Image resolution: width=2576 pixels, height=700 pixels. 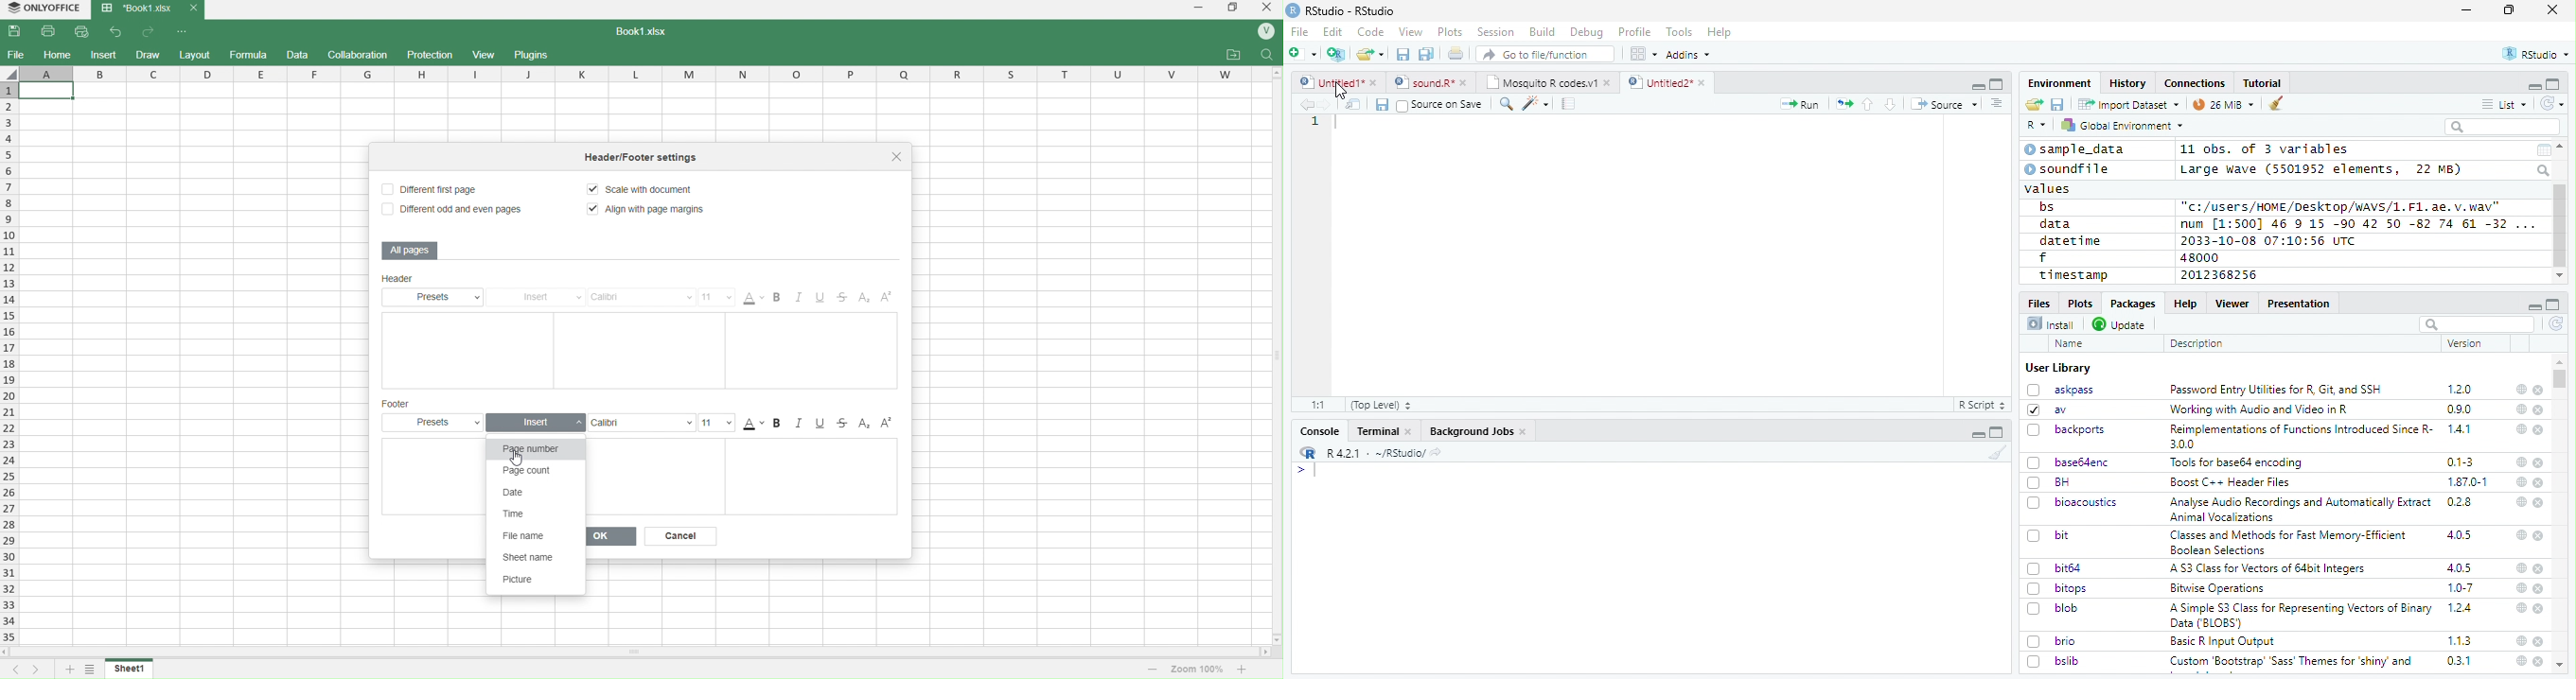 I want to click on open an existing file, so click(x=1369, y=55).